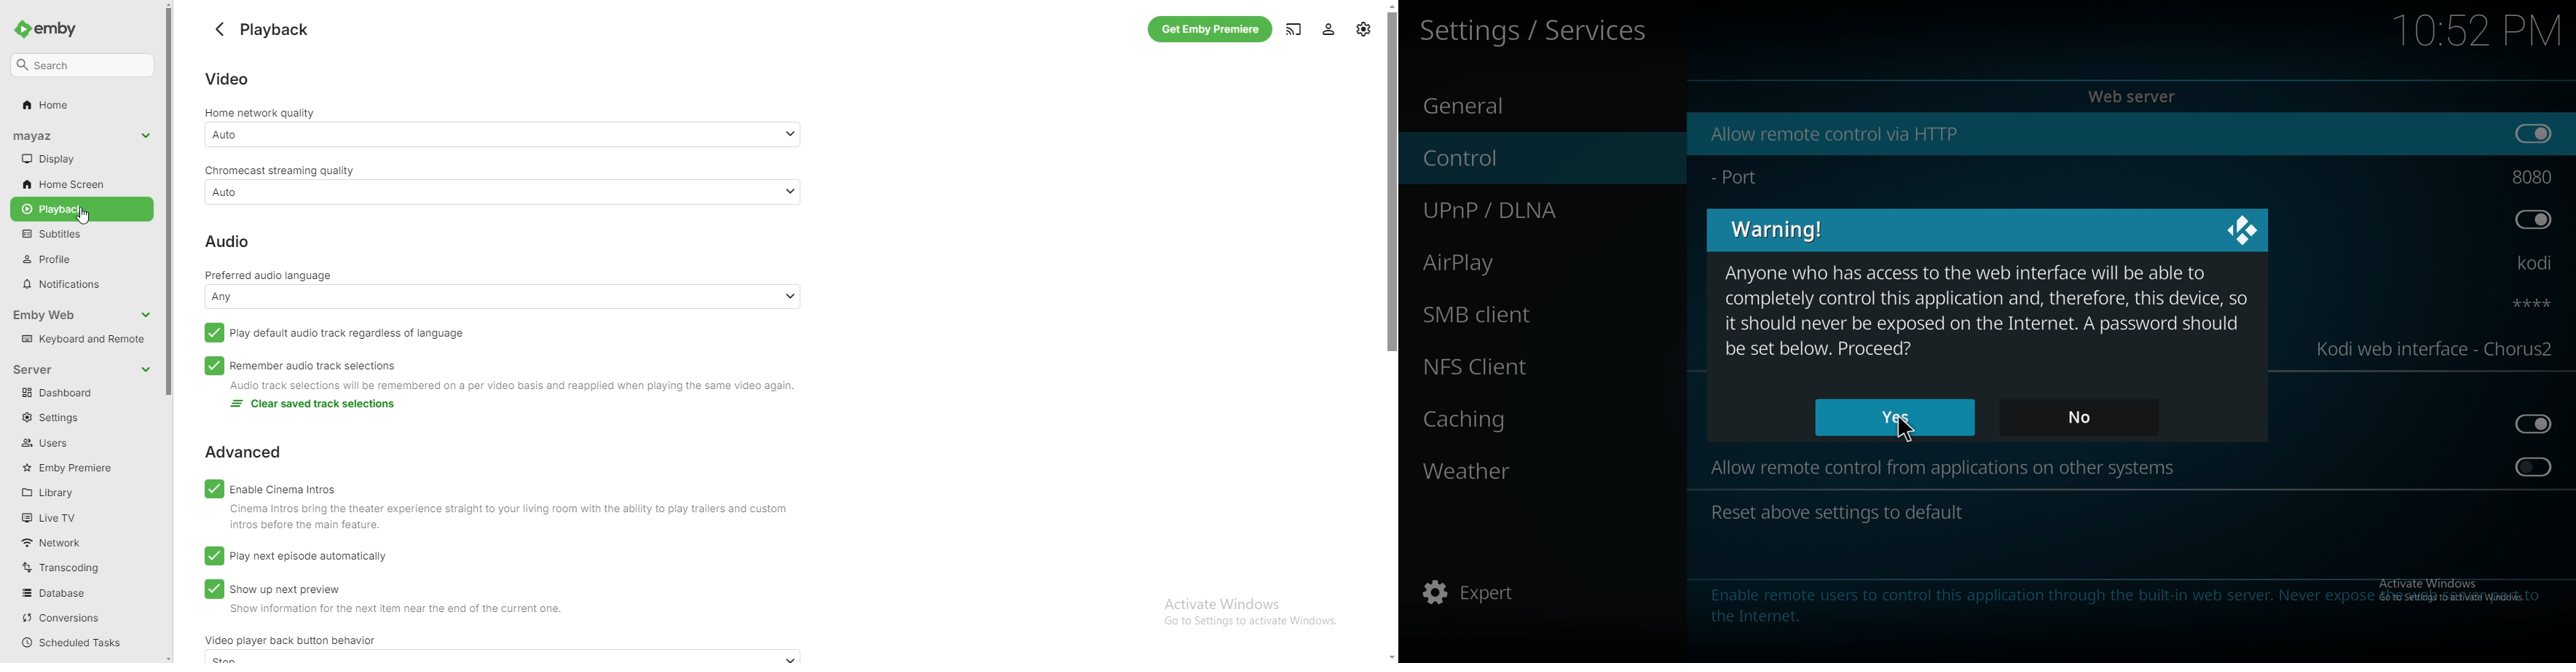  I want to click on video player back button behaviour, so click(291, 640).